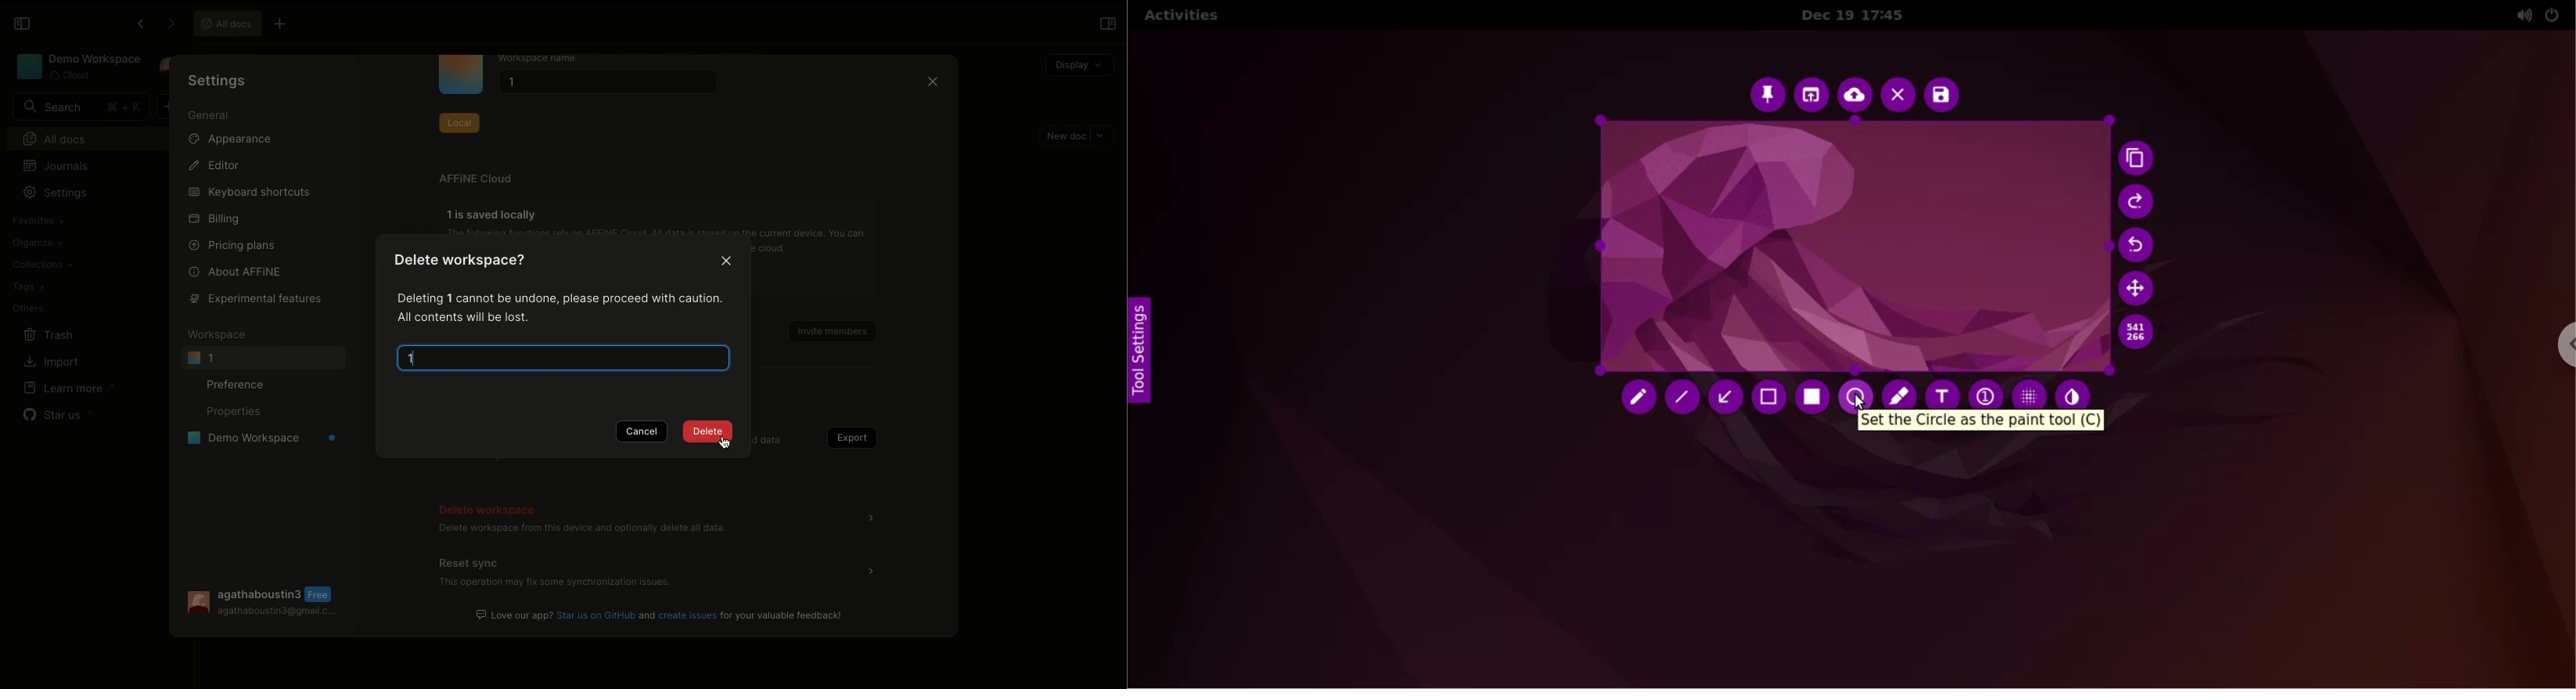 This screenshot has height=700, width=2576. What do you see at coordinates (220, 334) in the screenshot?
I see `Workspace` at bounding box center [220, 334].